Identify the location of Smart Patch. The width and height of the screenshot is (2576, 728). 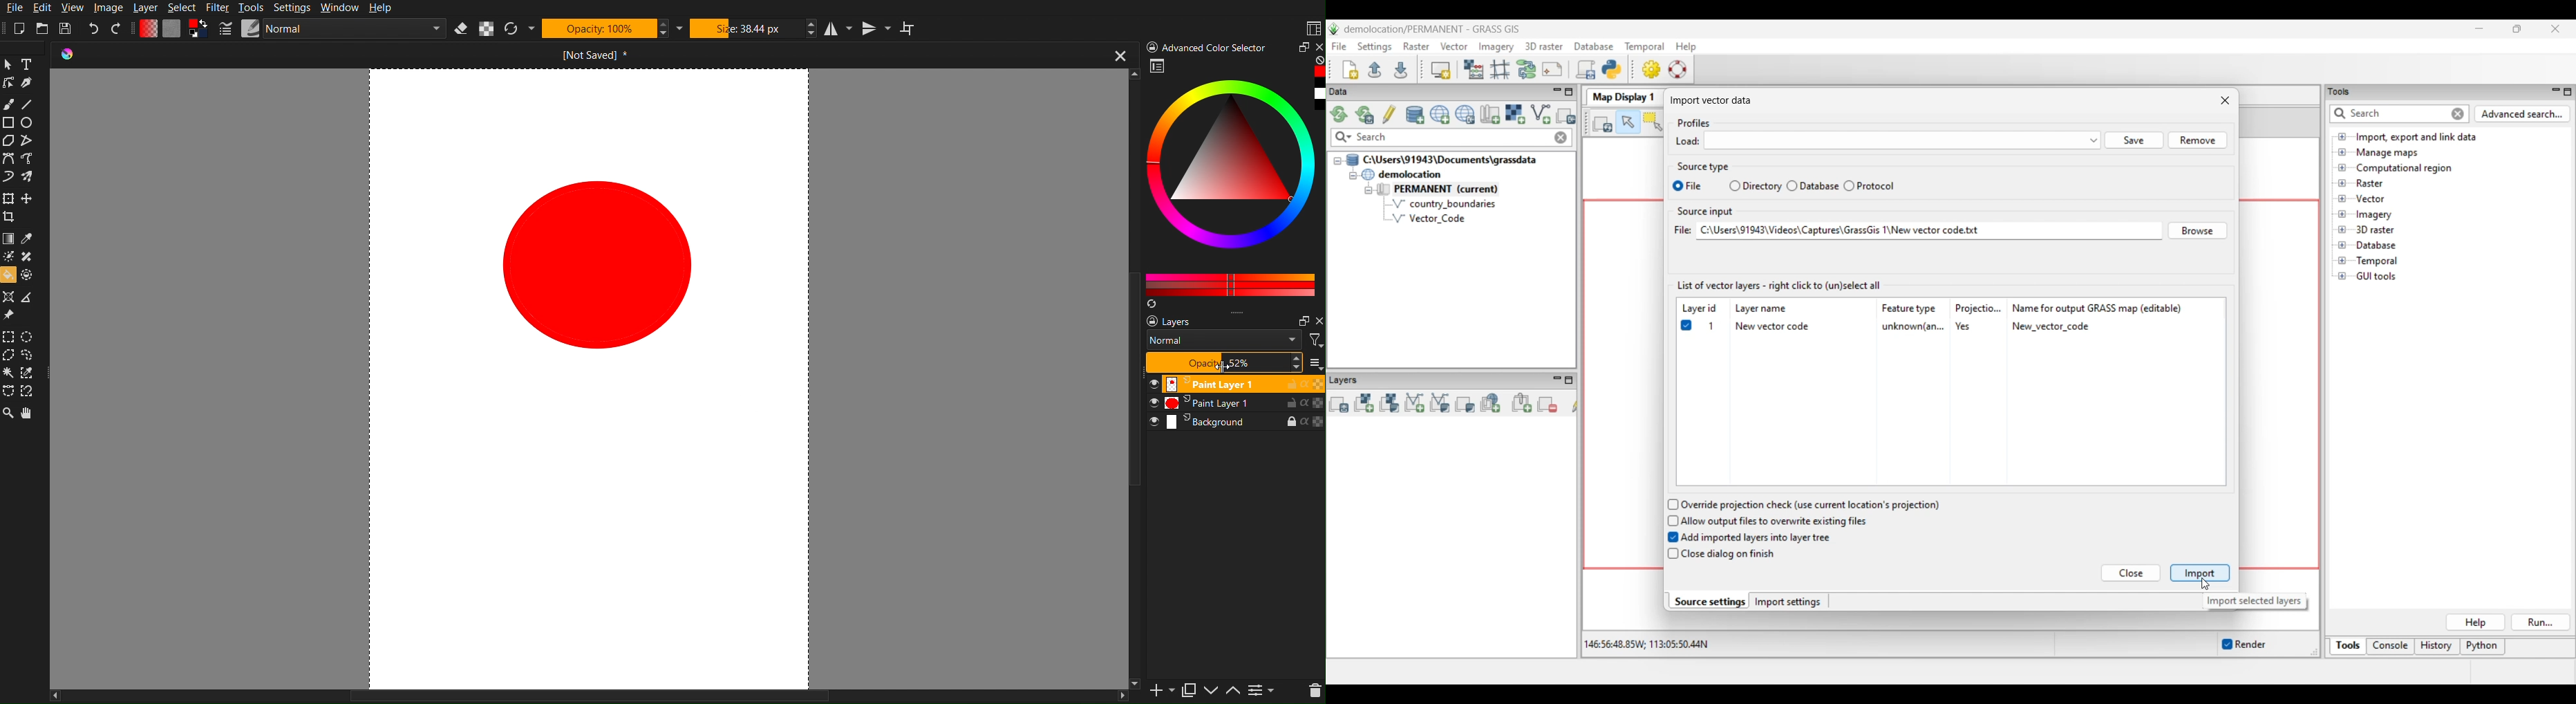
(28, 257).